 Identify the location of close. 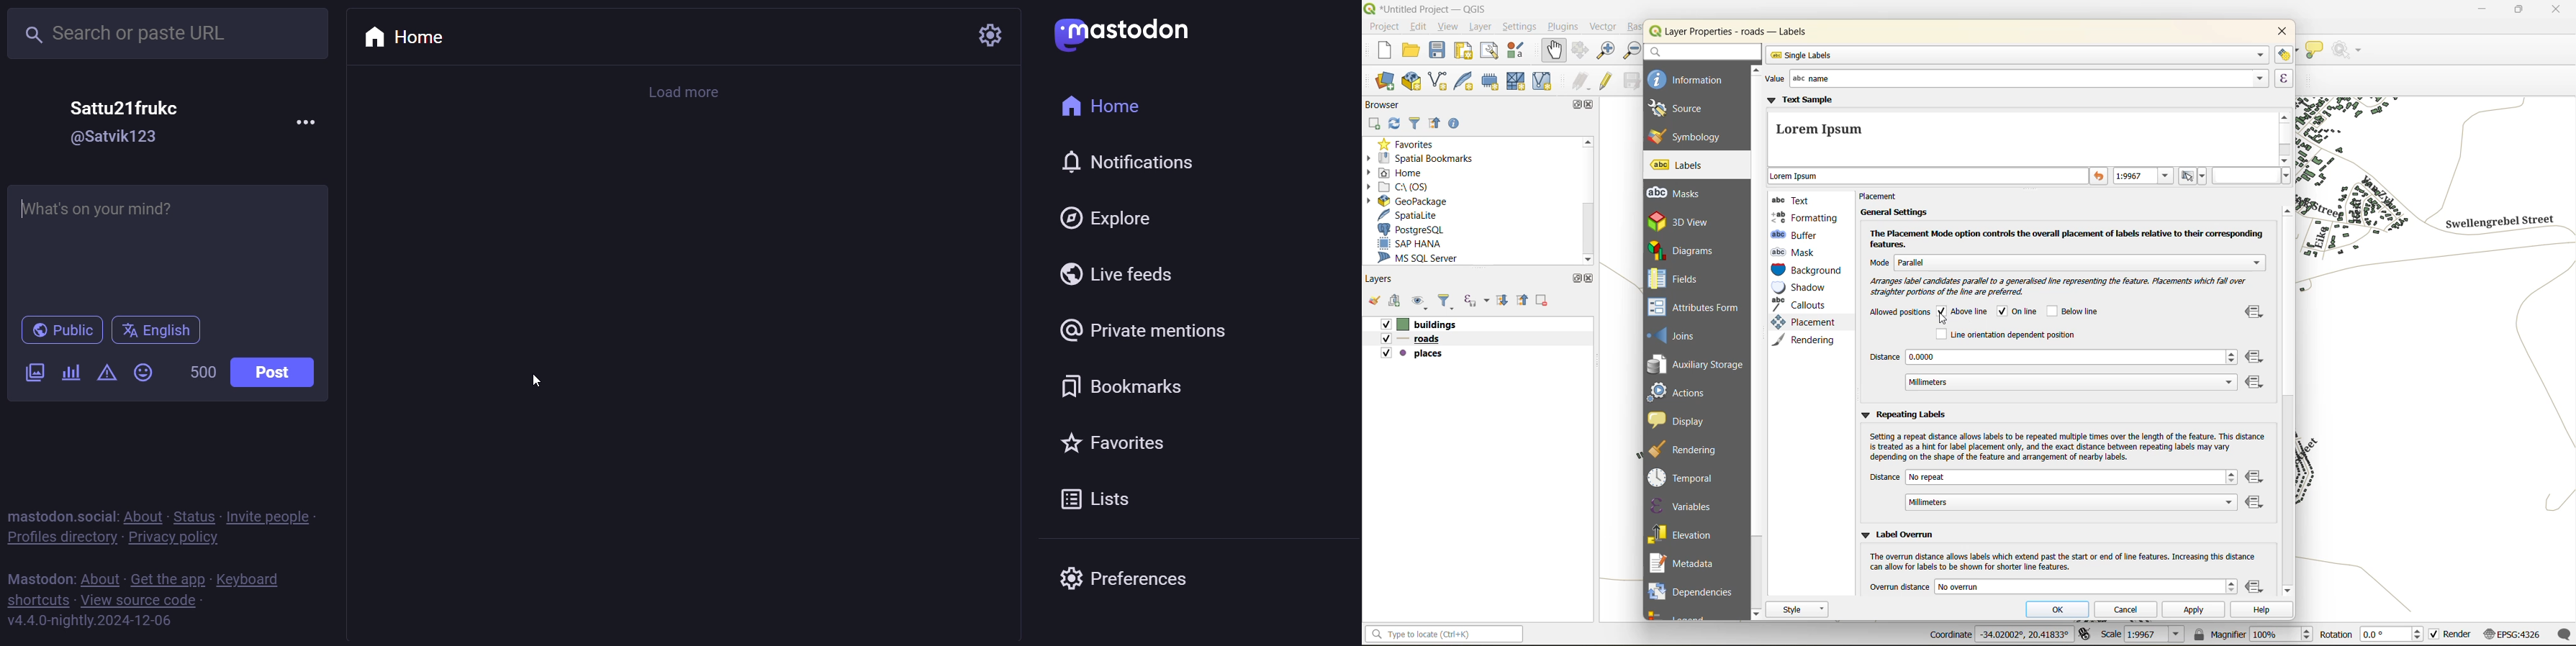
(1592, 280).